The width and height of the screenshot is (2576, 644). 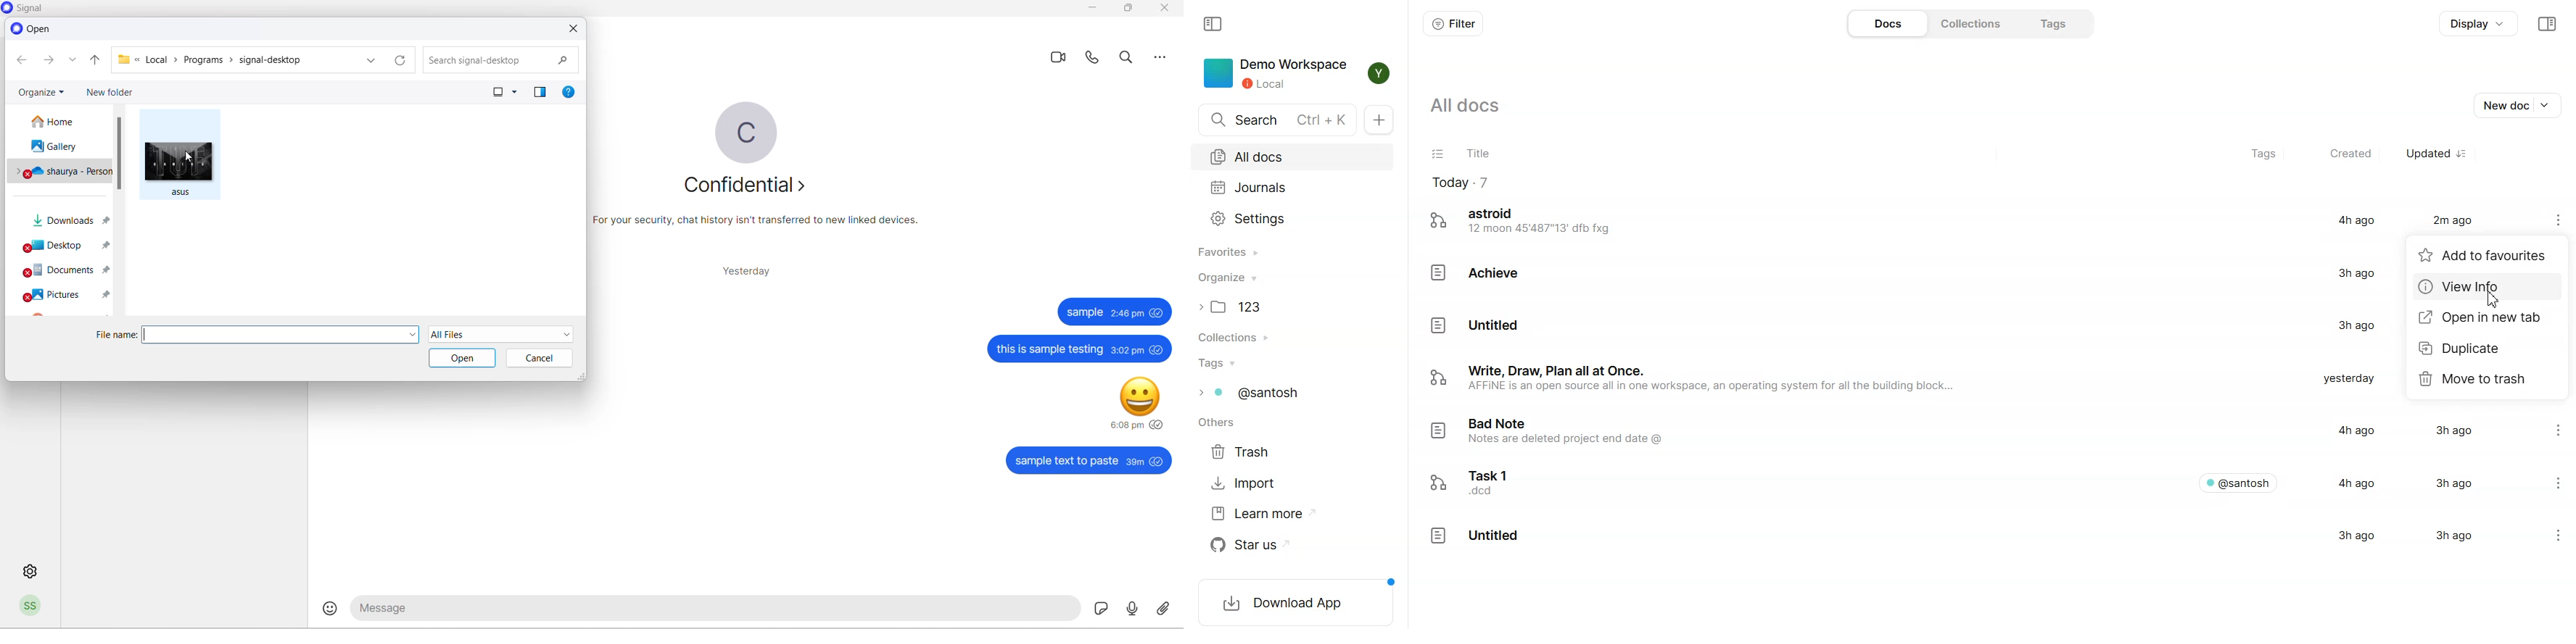 What do you see at coordinates (60, 121) in the screenshot?
I see `home` at bounding box center [60, 121].